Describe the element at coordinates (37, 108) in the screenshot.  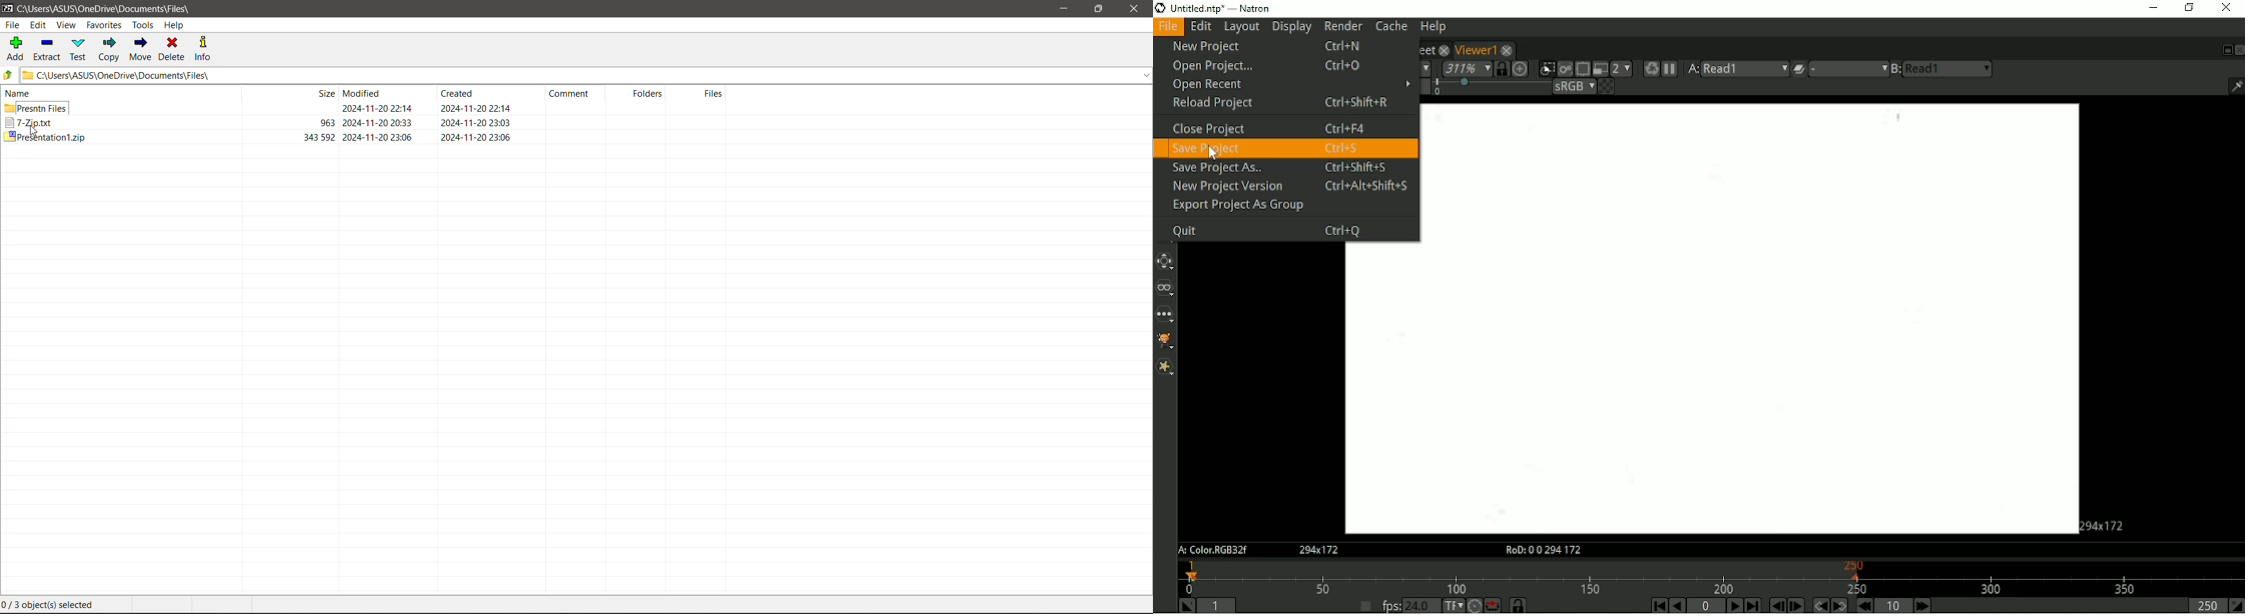
I see `Presntn Files` at that location.